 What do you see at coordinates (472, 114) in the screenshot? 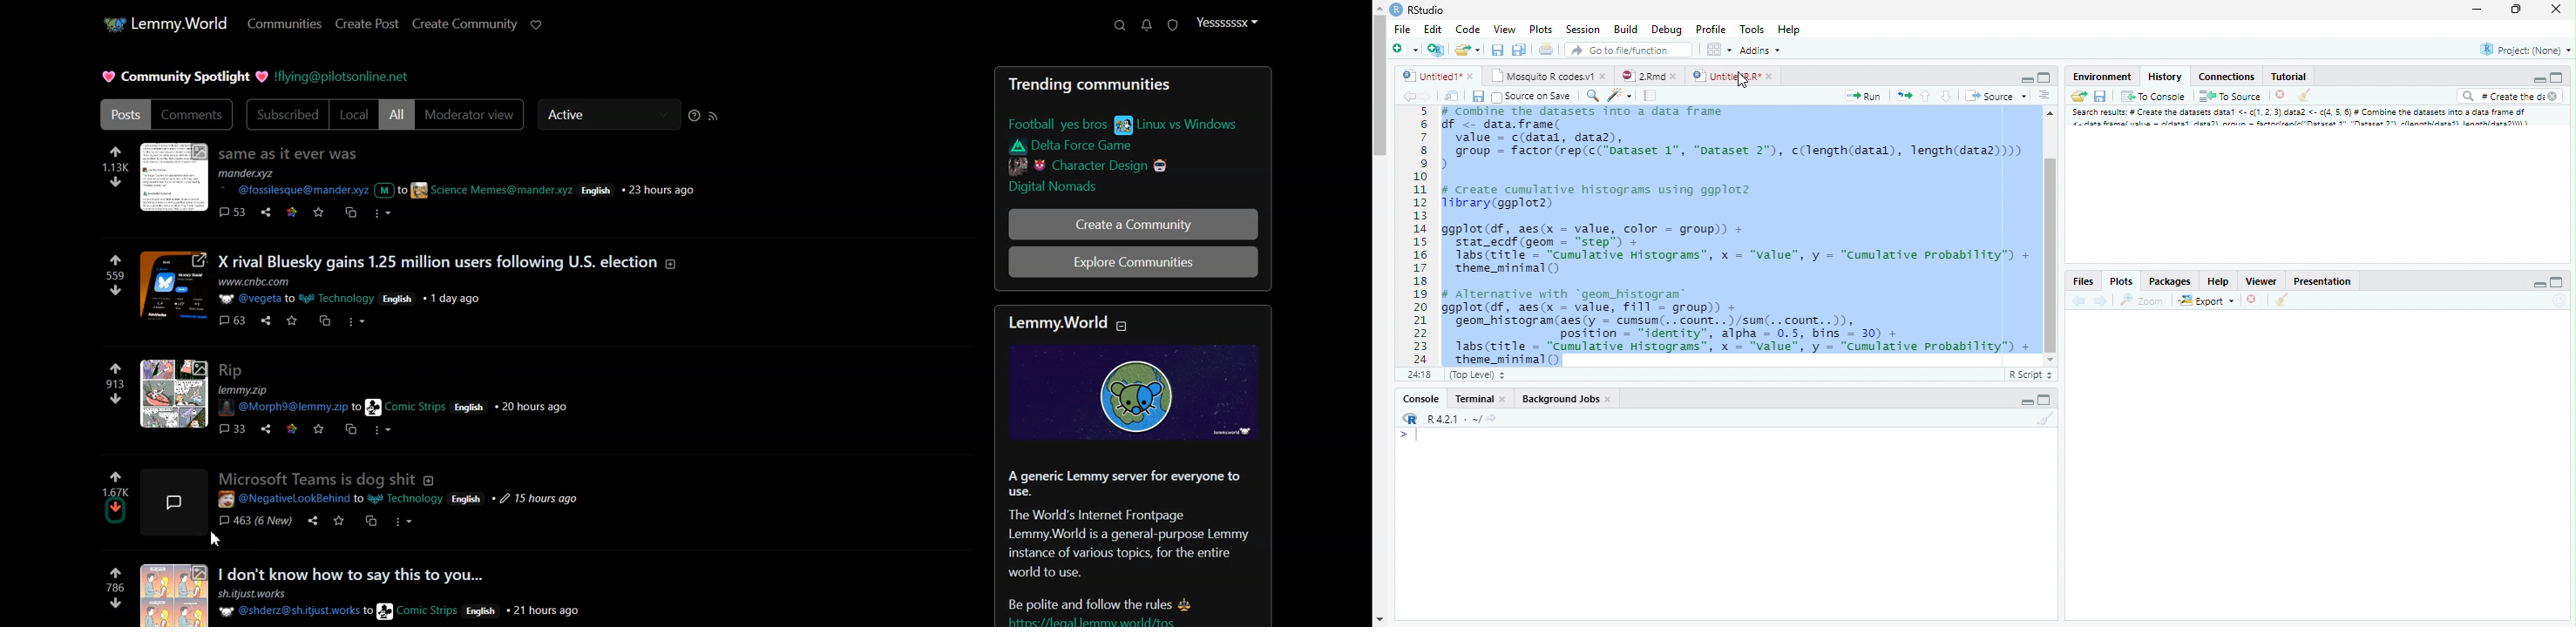
I see `Moderator View` at bounding box center [472, 114].